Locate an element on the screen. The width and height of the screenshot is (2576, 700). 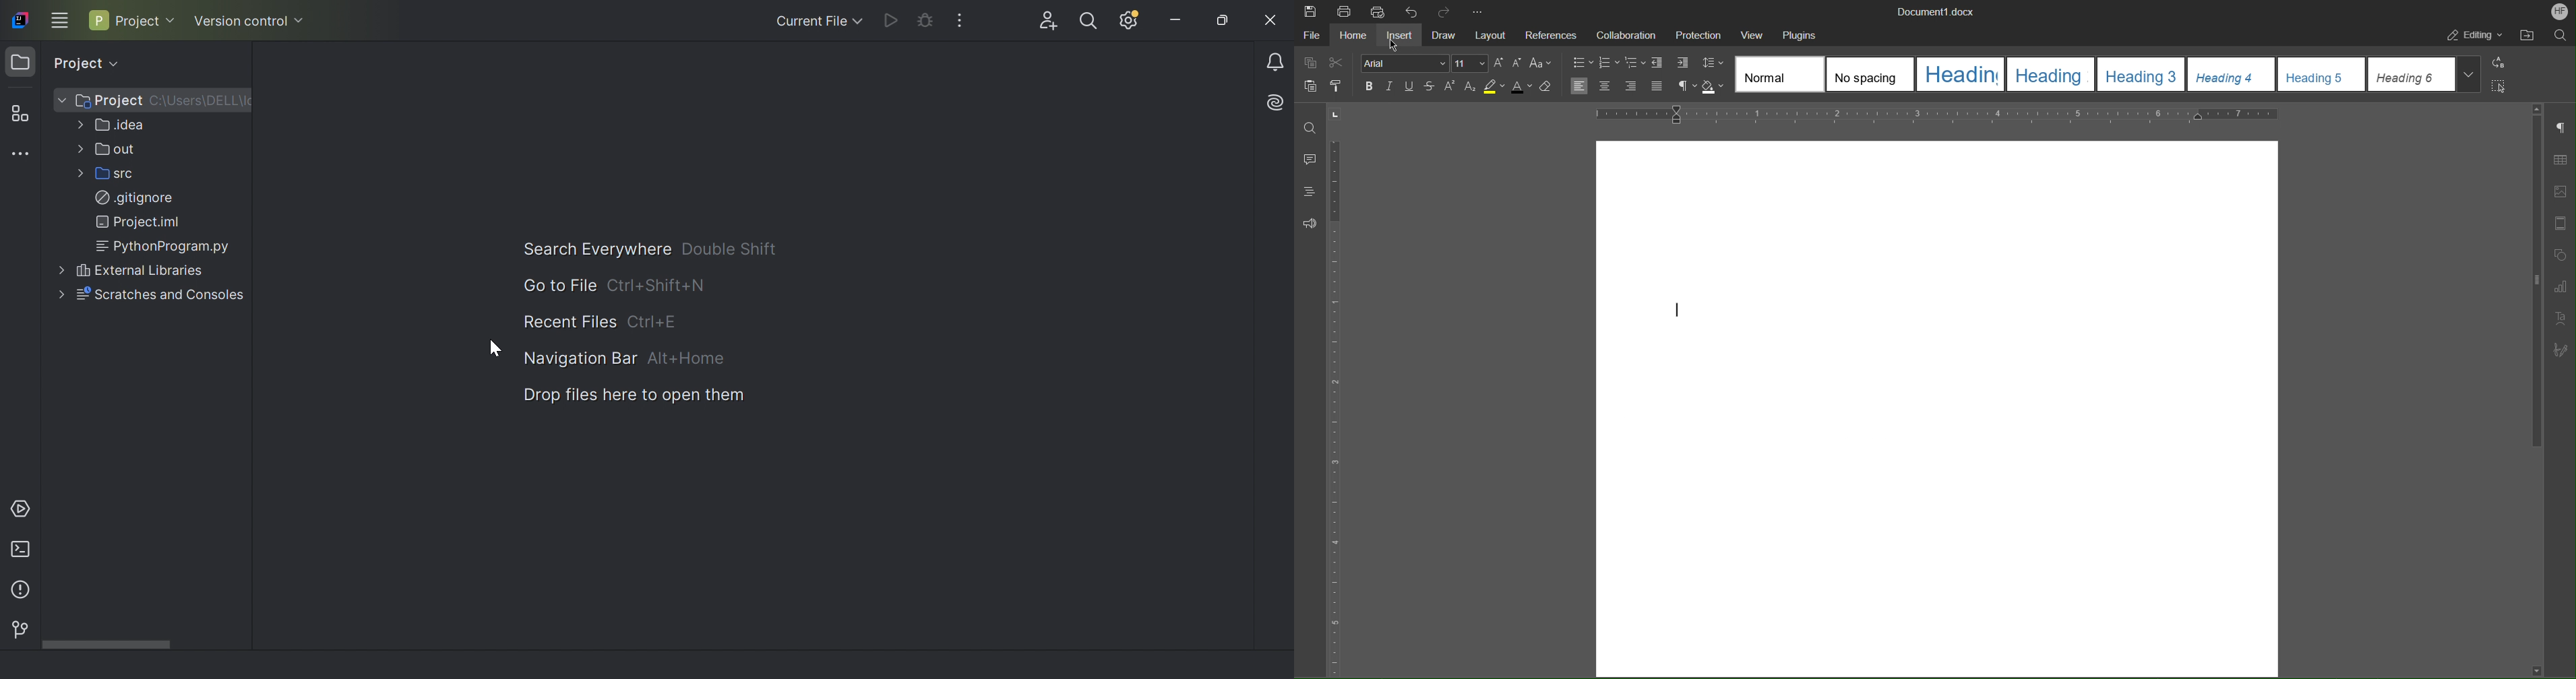
Navigation bar is located at coordinates (579, 360).